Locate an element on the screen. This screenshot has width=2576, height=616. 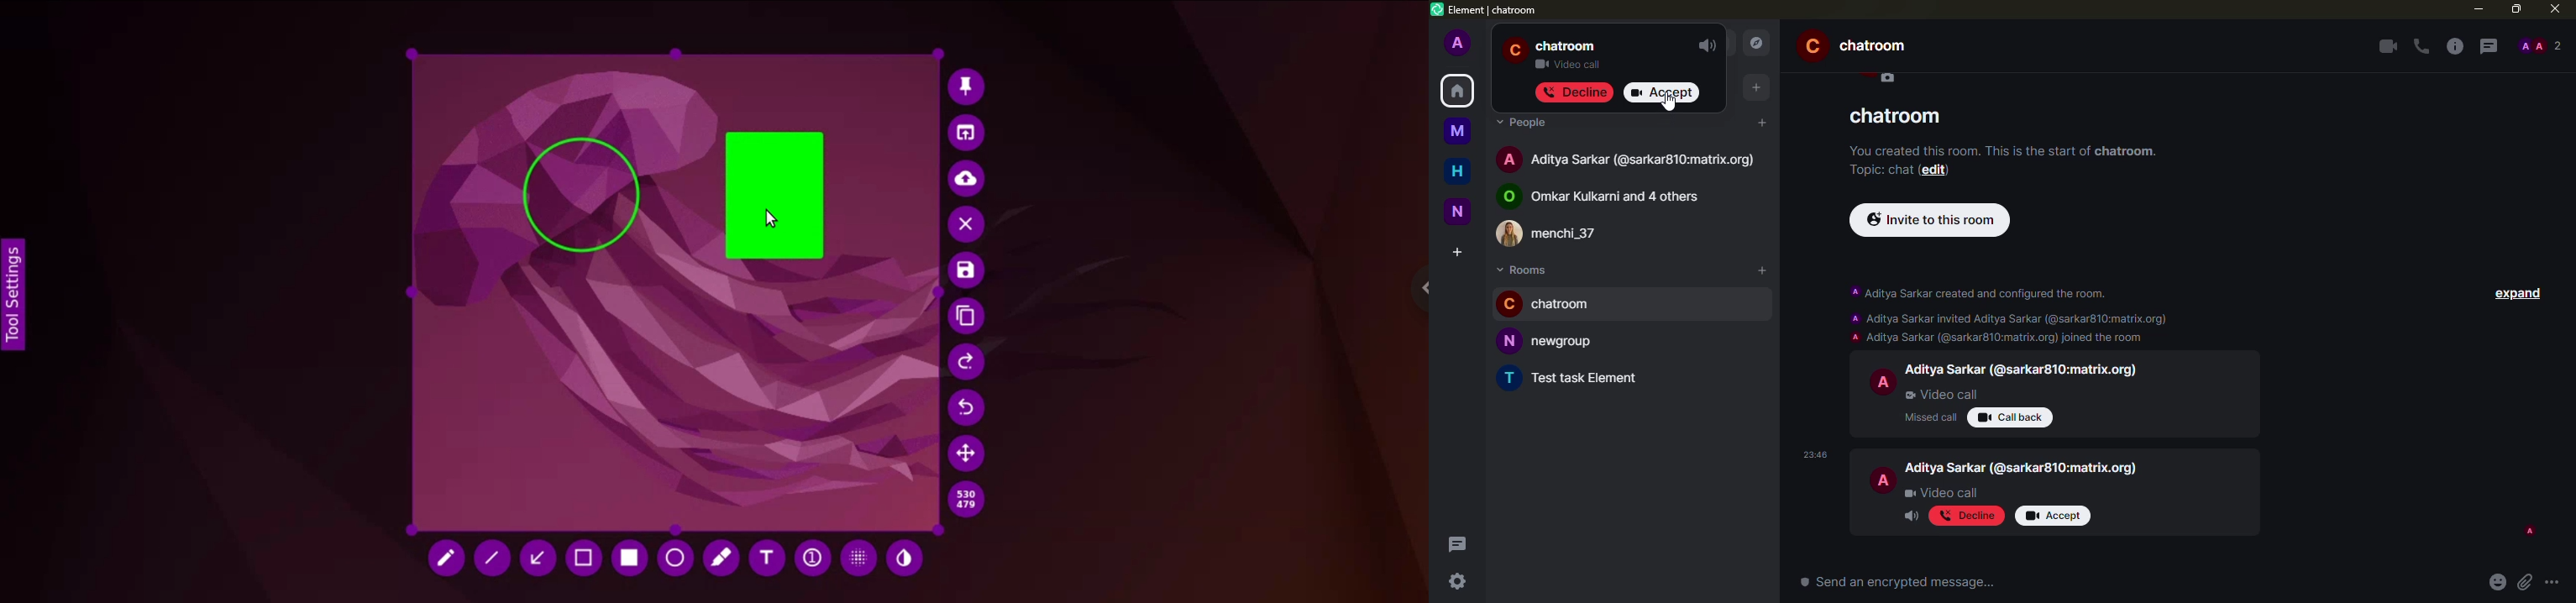
chatroom is located at coordinates (1899, 115).